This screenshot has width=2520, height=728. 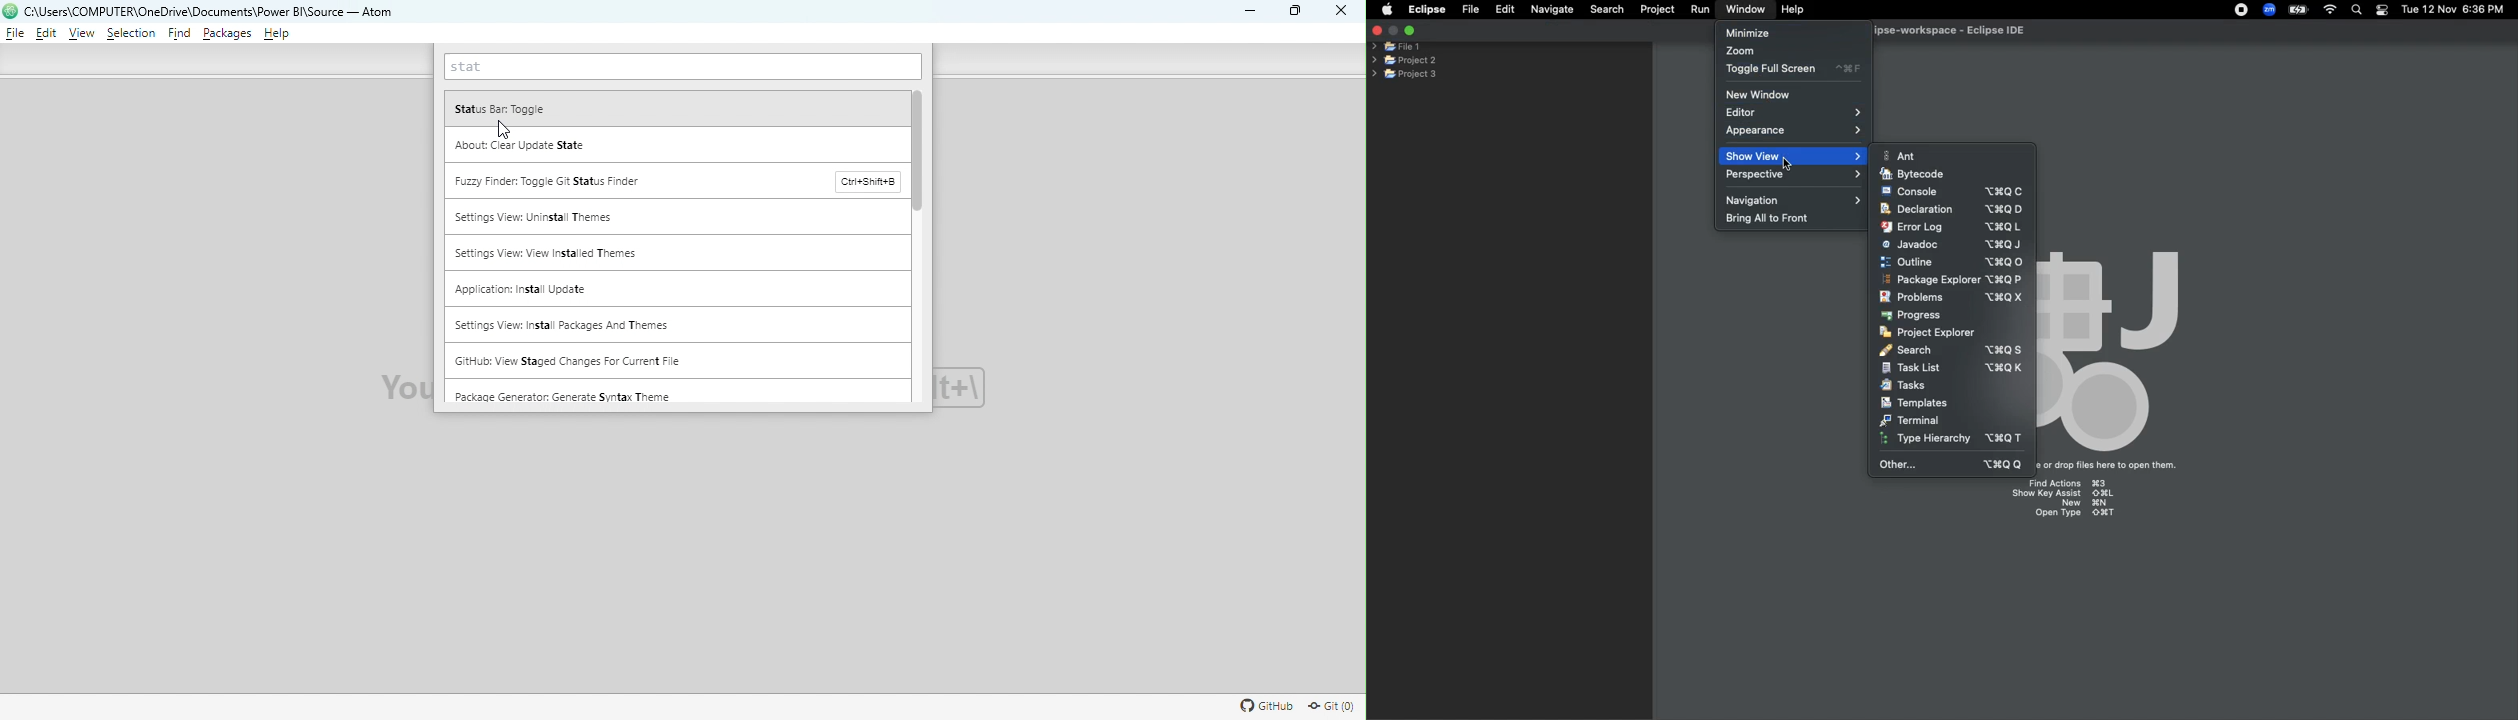 I want to click on Show view, so click(x=1750, y=156).